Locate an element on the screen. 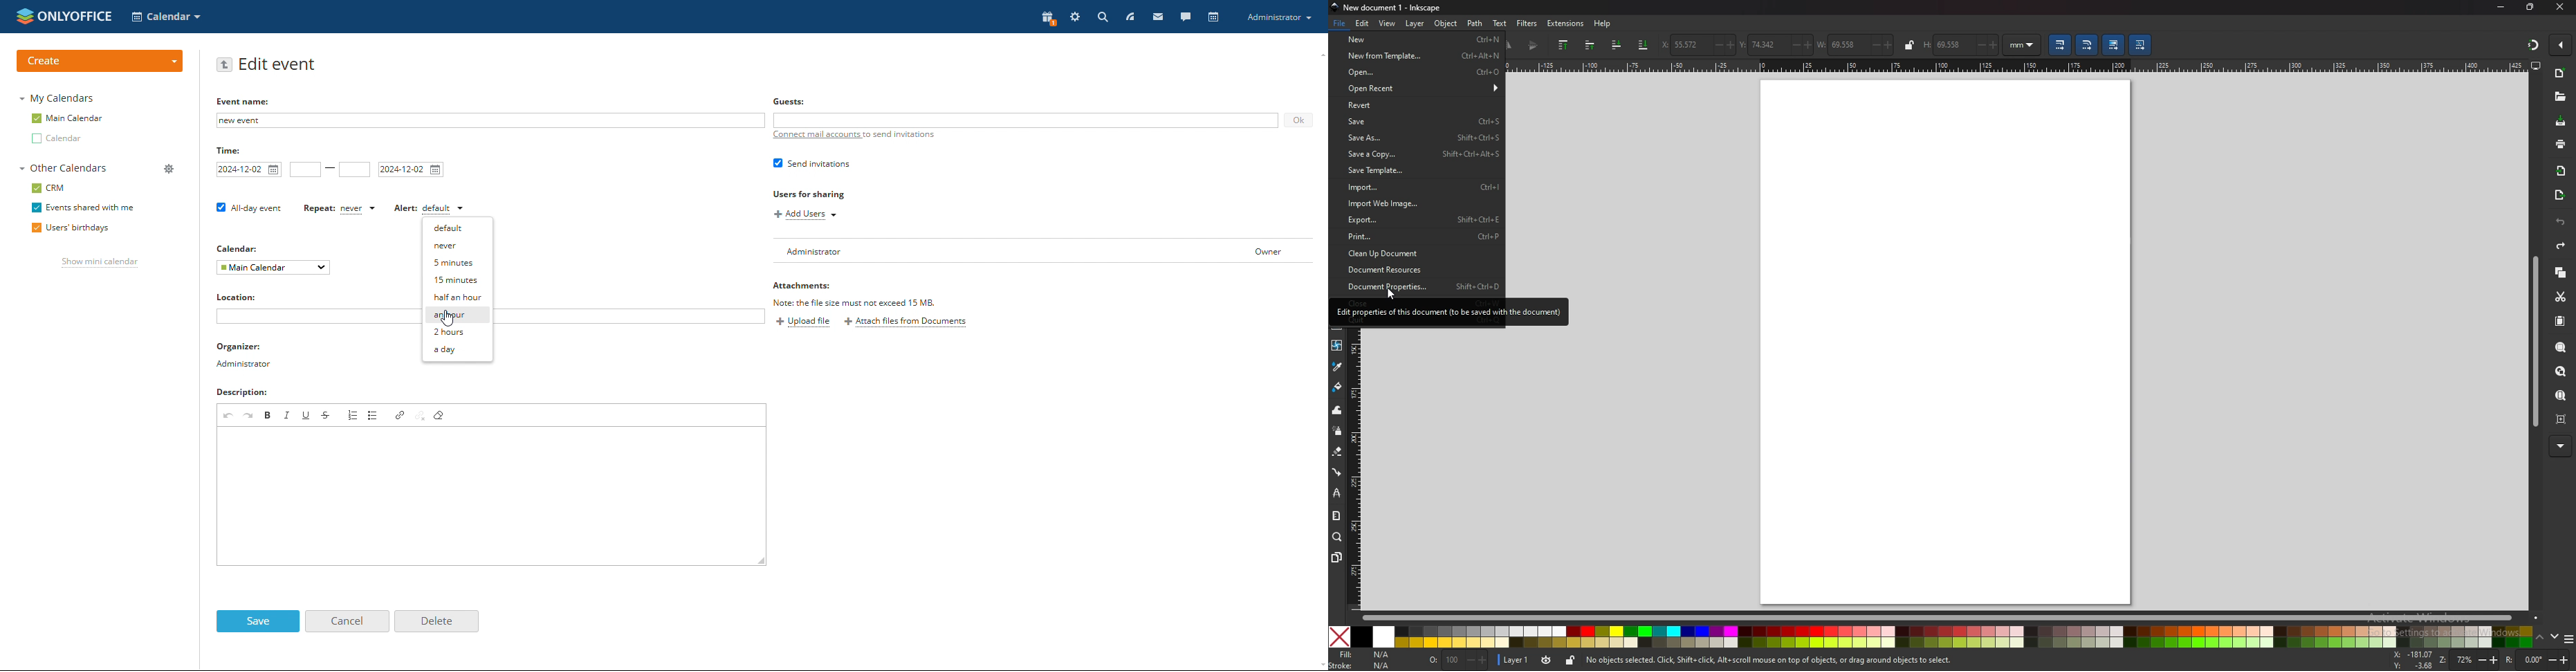 The width and height of the screenshot is (2576, 672). insert/remove numbered list is located at coordinates (354, 415).